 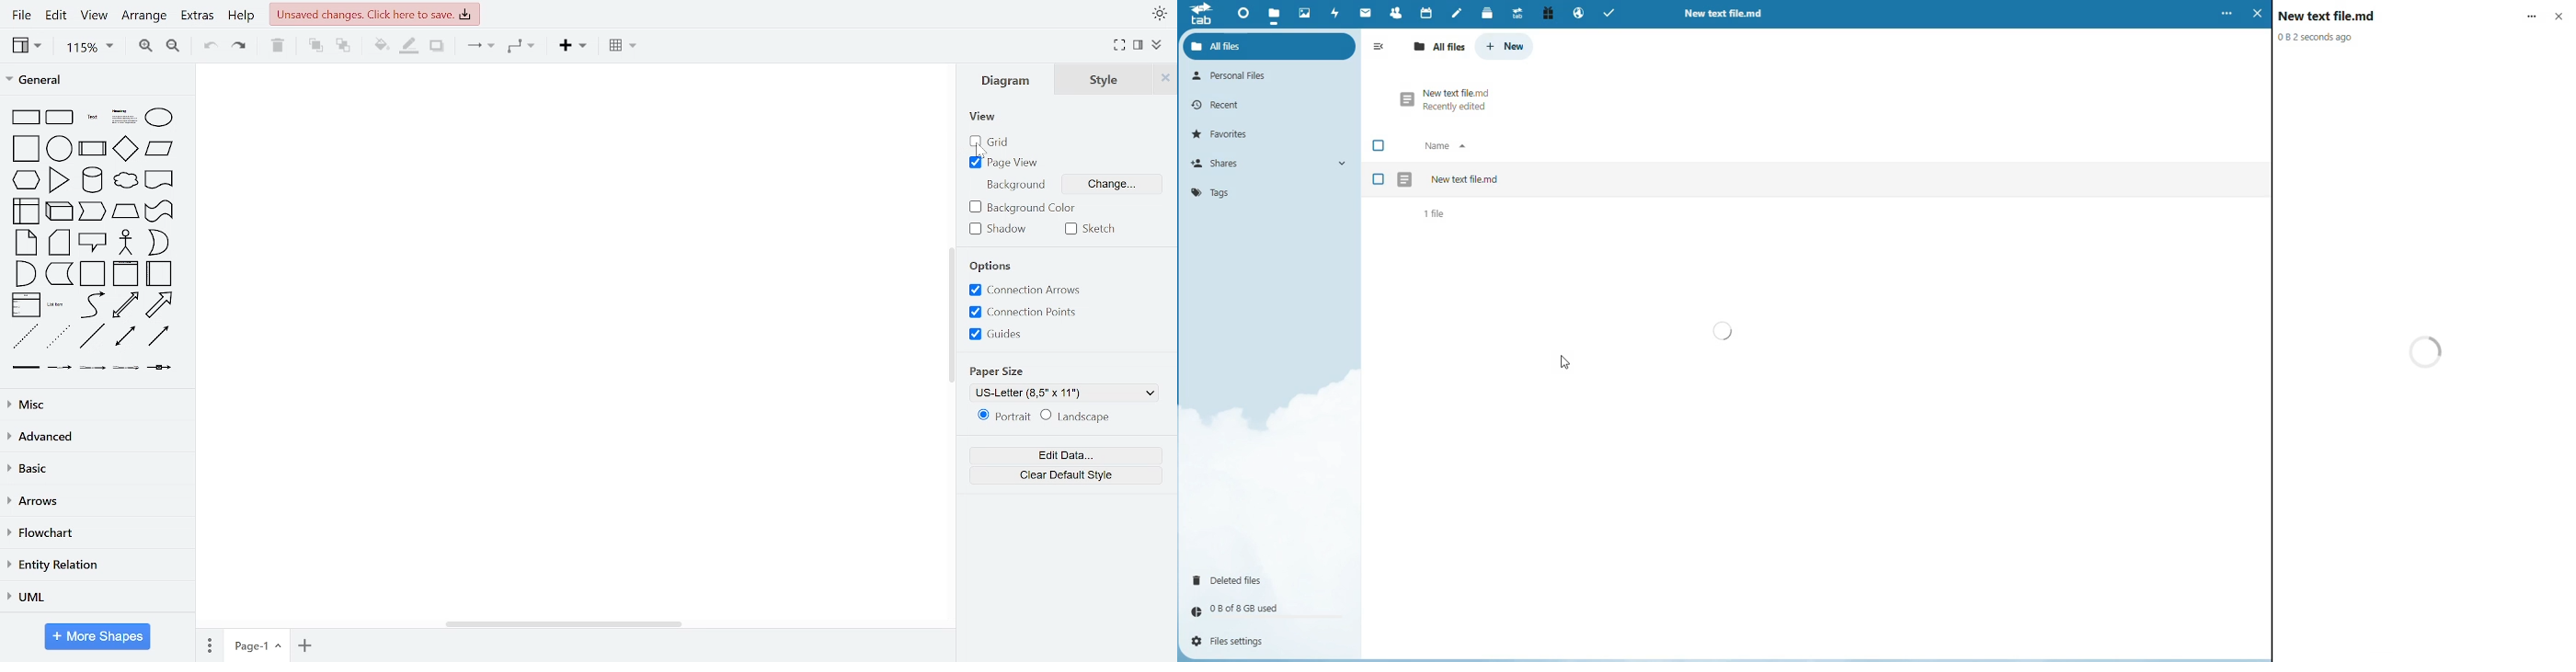 What do you see at coordinates (160, 179) in the screenshot?
I see `document` at bounding box center [160, 179].